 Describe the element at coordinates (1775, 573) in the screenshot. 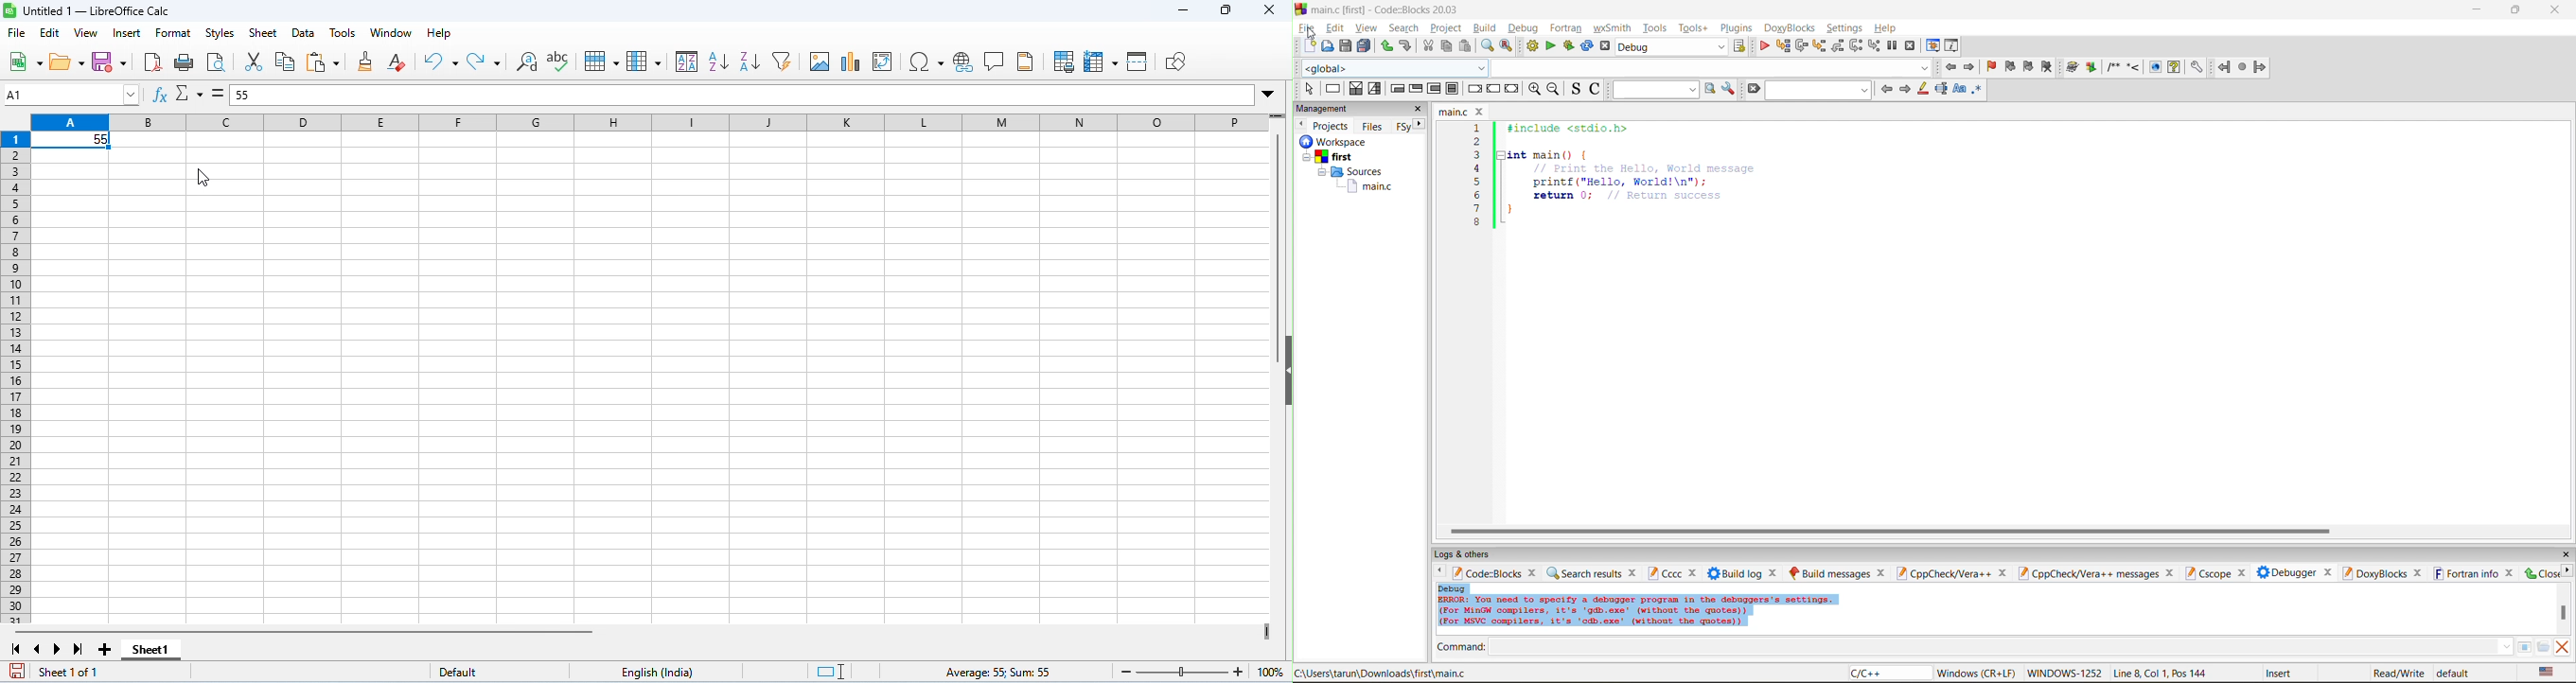

I see `close` at that location.